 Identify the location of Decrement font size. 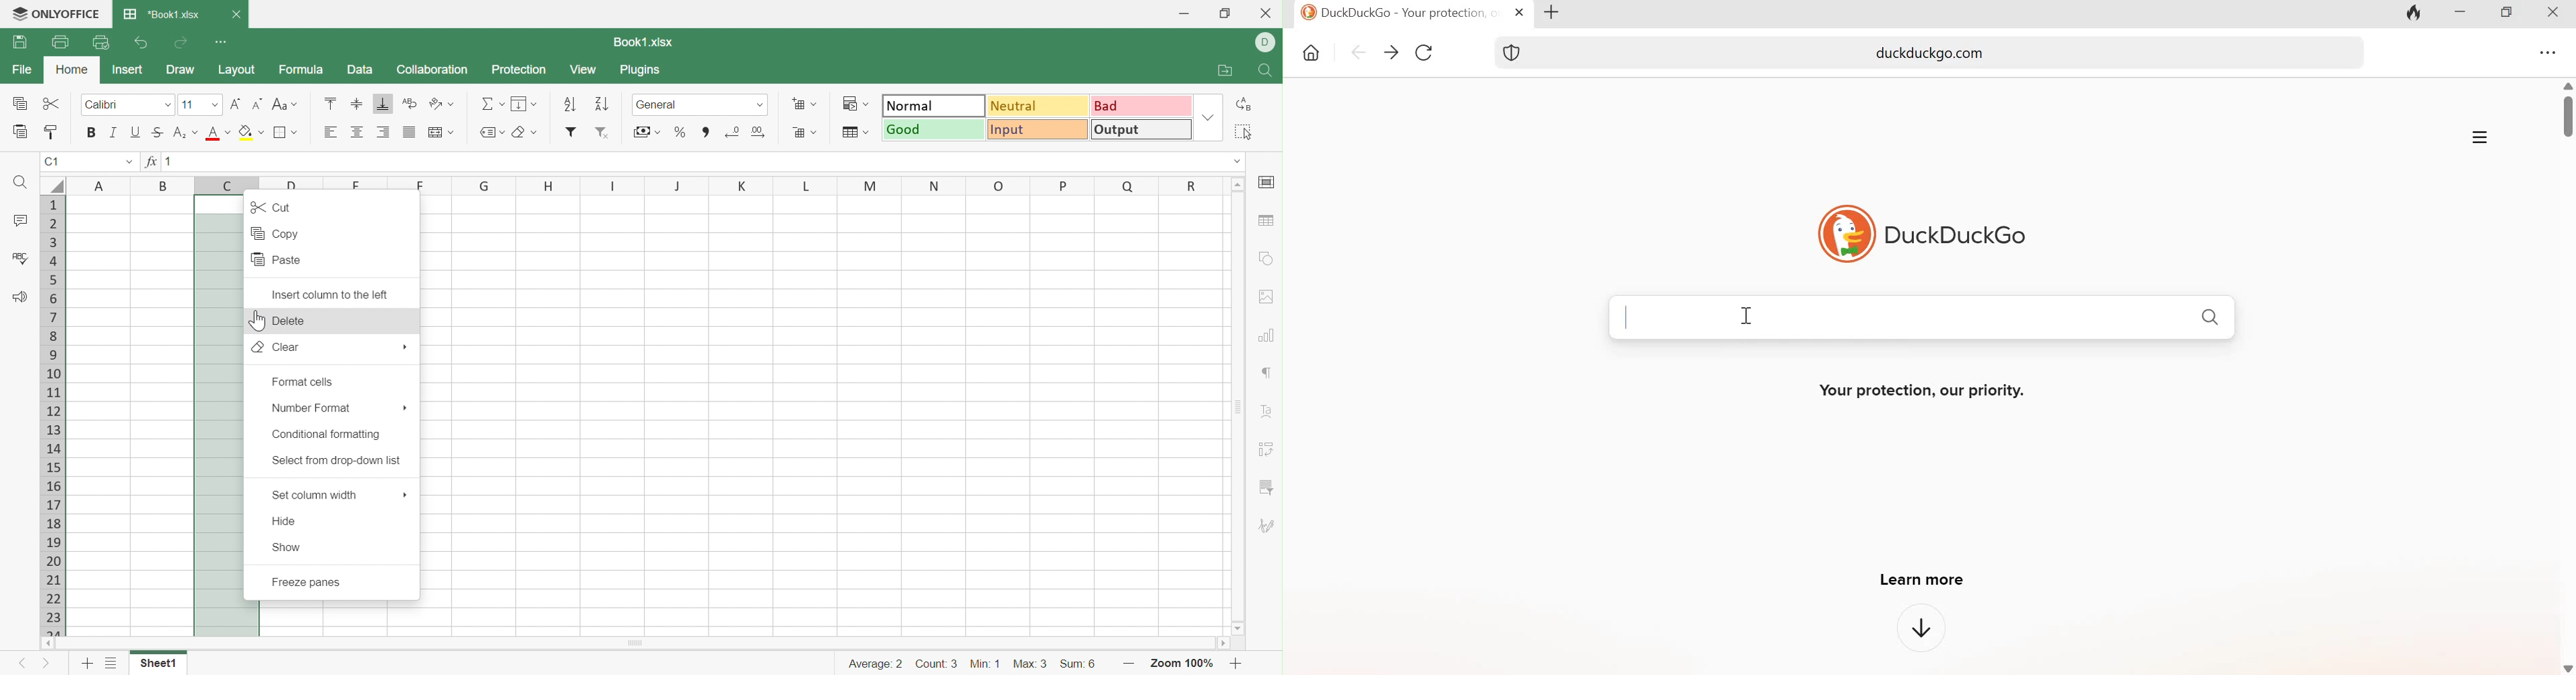
(258, 102).